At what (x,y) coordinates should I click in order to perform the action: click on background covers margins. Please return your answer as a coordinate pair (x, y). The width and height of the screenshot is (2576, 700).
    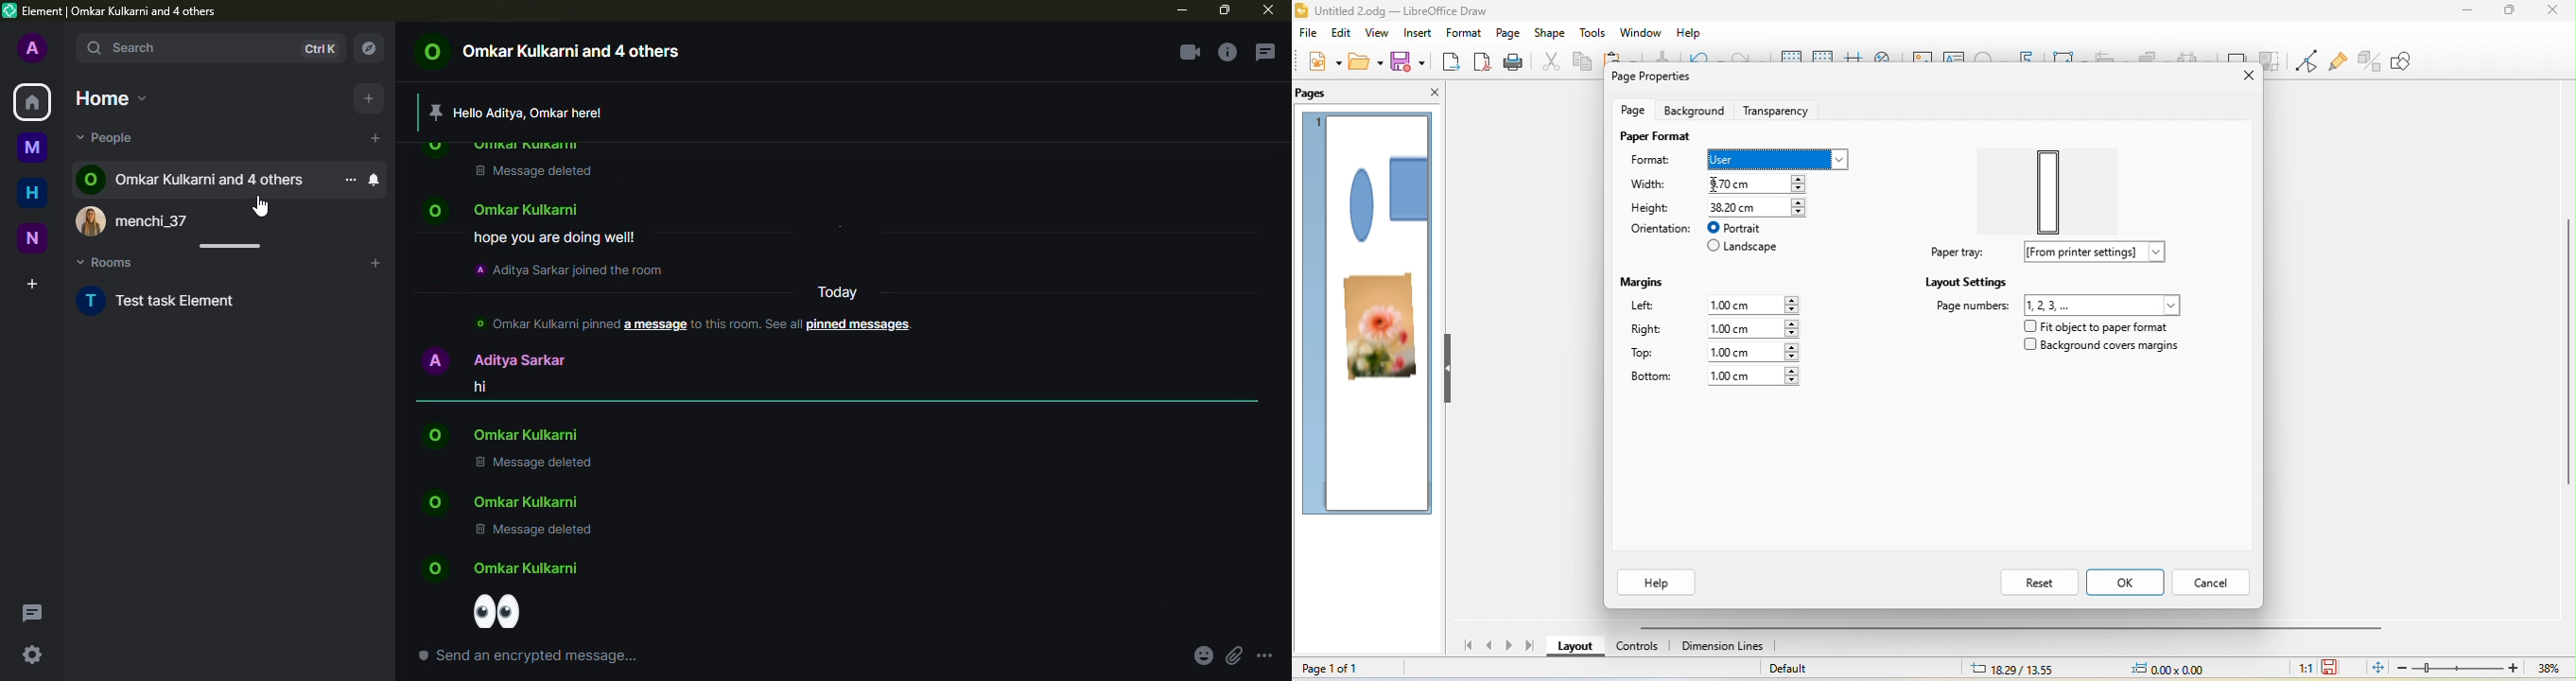
    Looking at the image, I should click on (2108, 349).